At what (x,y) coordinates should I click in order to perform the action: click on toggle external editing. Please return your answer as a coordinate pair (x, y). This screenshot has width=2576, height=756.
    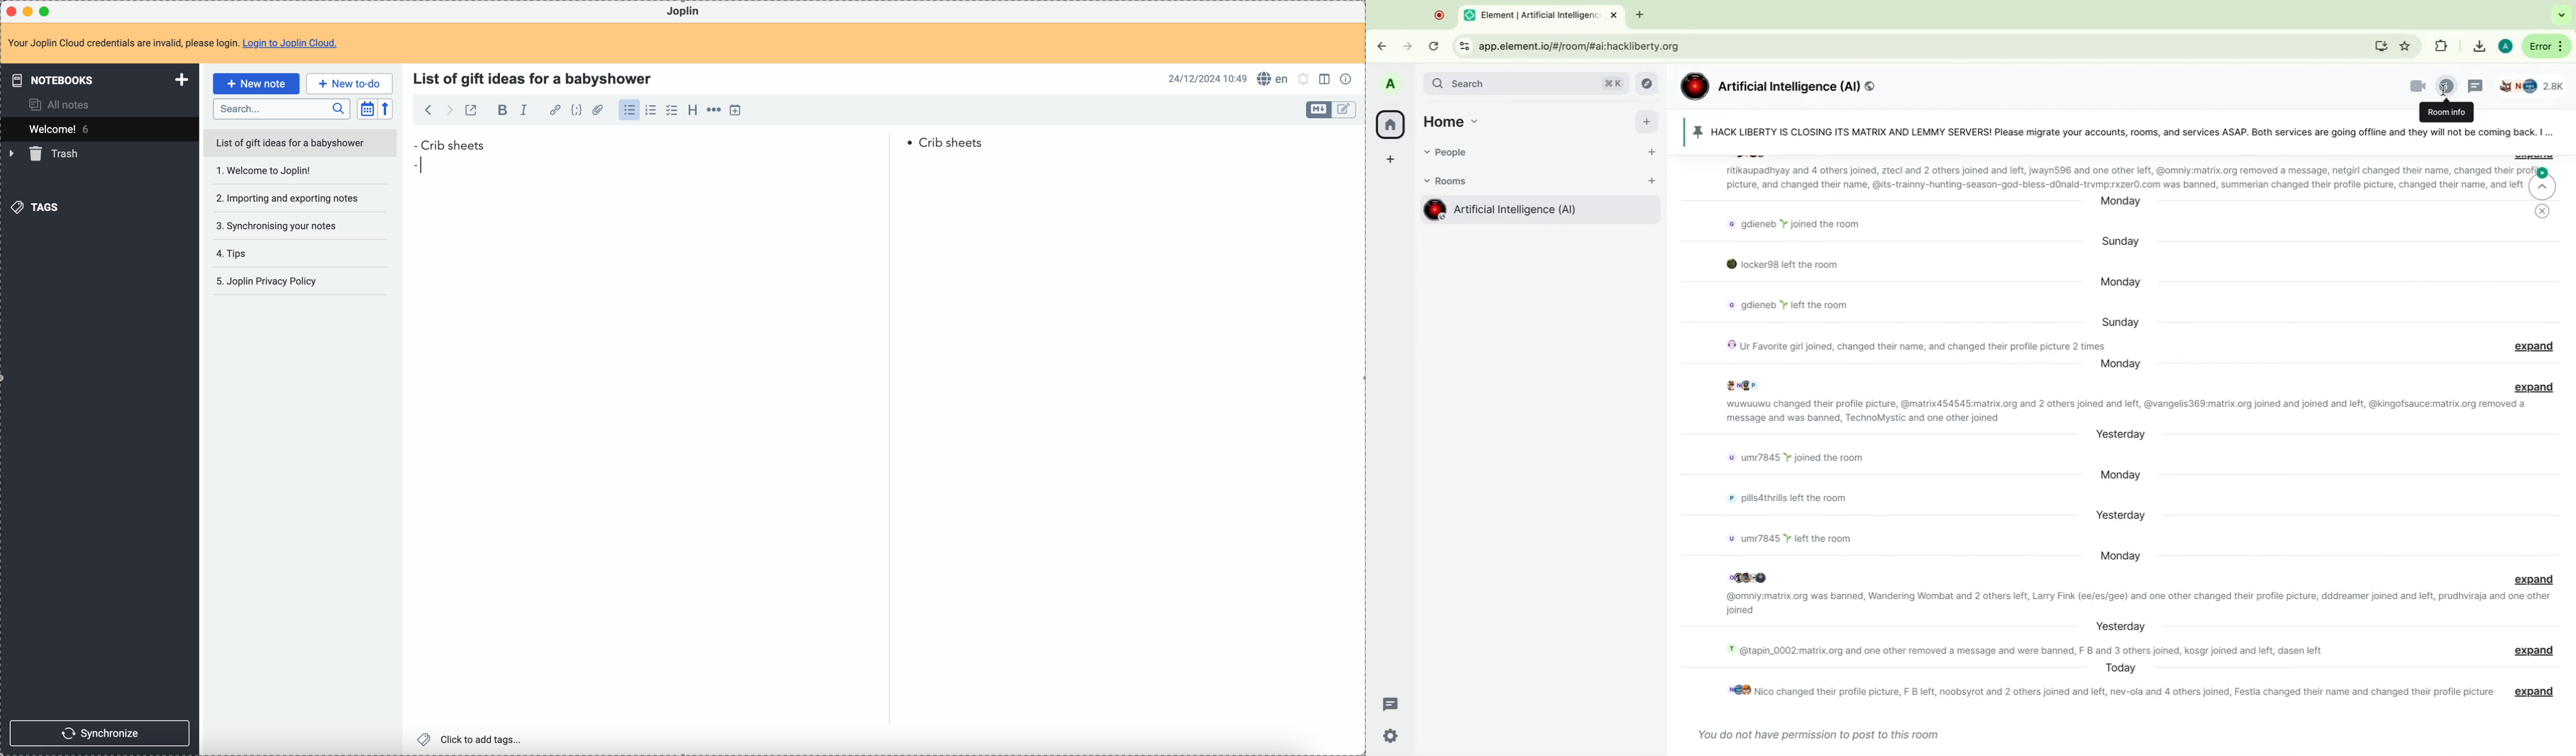
    Looking at the image, I should click on (470, 110).